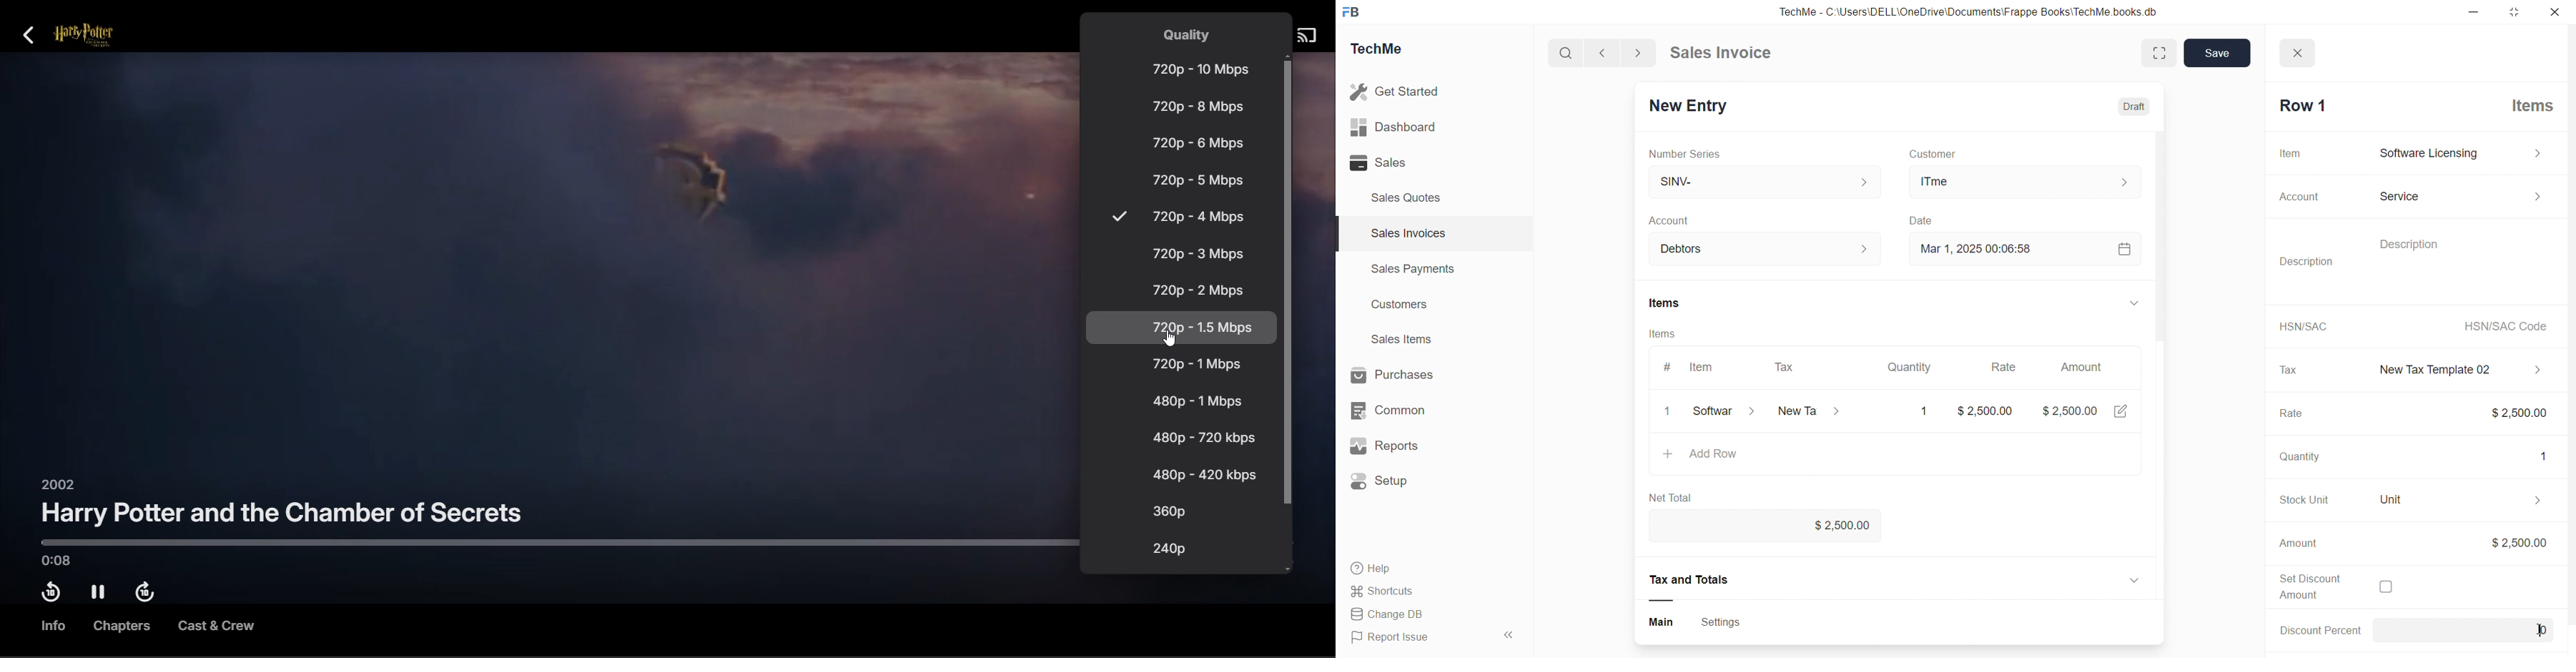 This screenshot has height=672, width=2576. Describe the element at coordinates (2484, 630) in the screenshot. I see `Pb` at that location.